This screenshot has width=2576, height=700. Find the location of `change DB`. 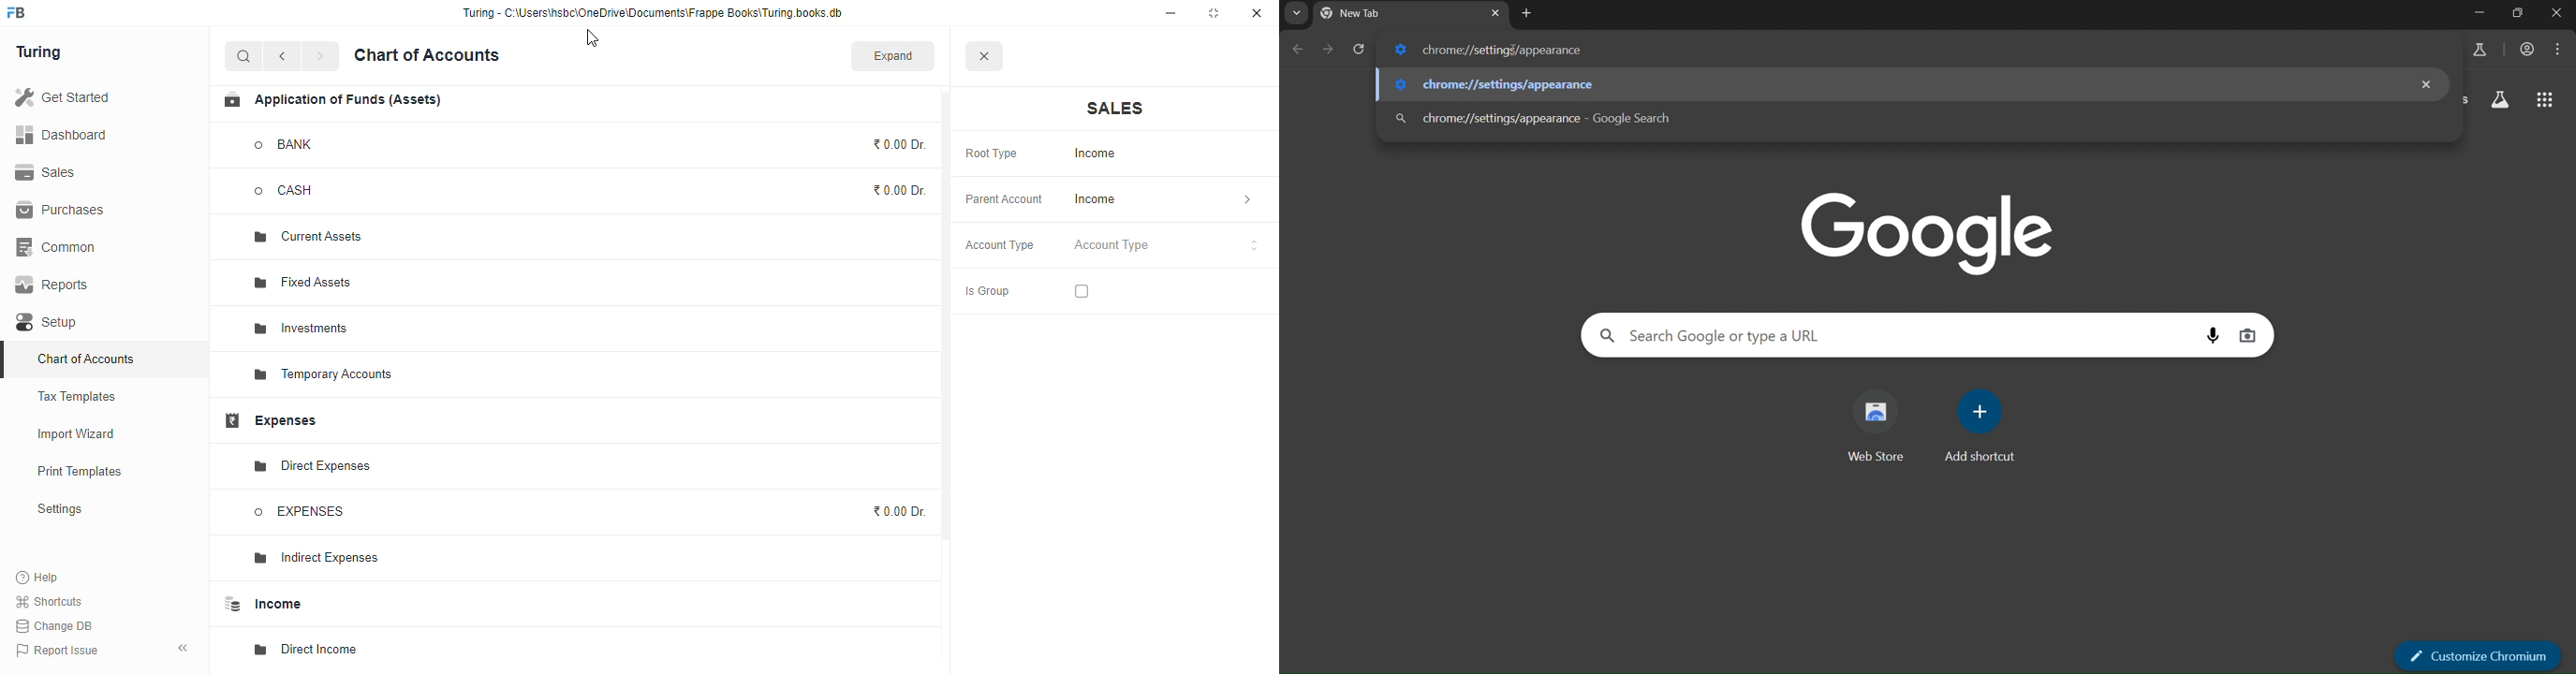

change DB is located at coordinates (55, 625).